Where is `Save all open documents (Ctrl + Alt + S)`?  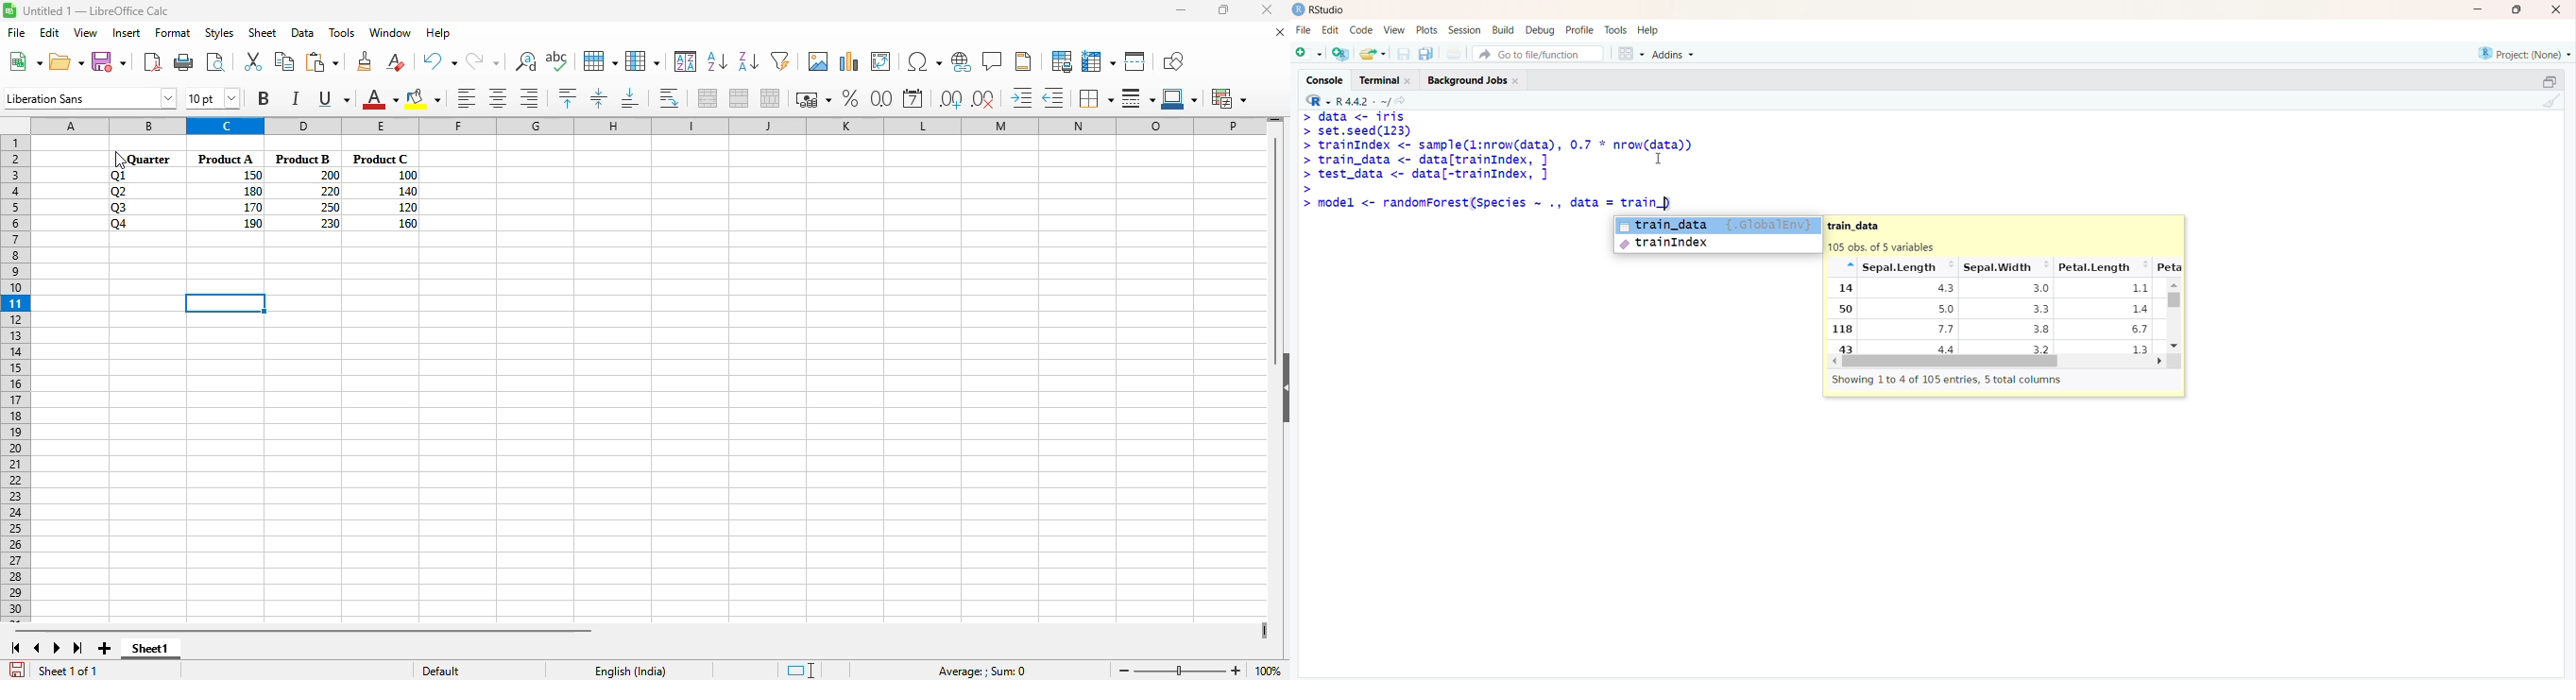
Save all open documents (Ctrl + Alt + S) is located at coordinates (1425, 52).